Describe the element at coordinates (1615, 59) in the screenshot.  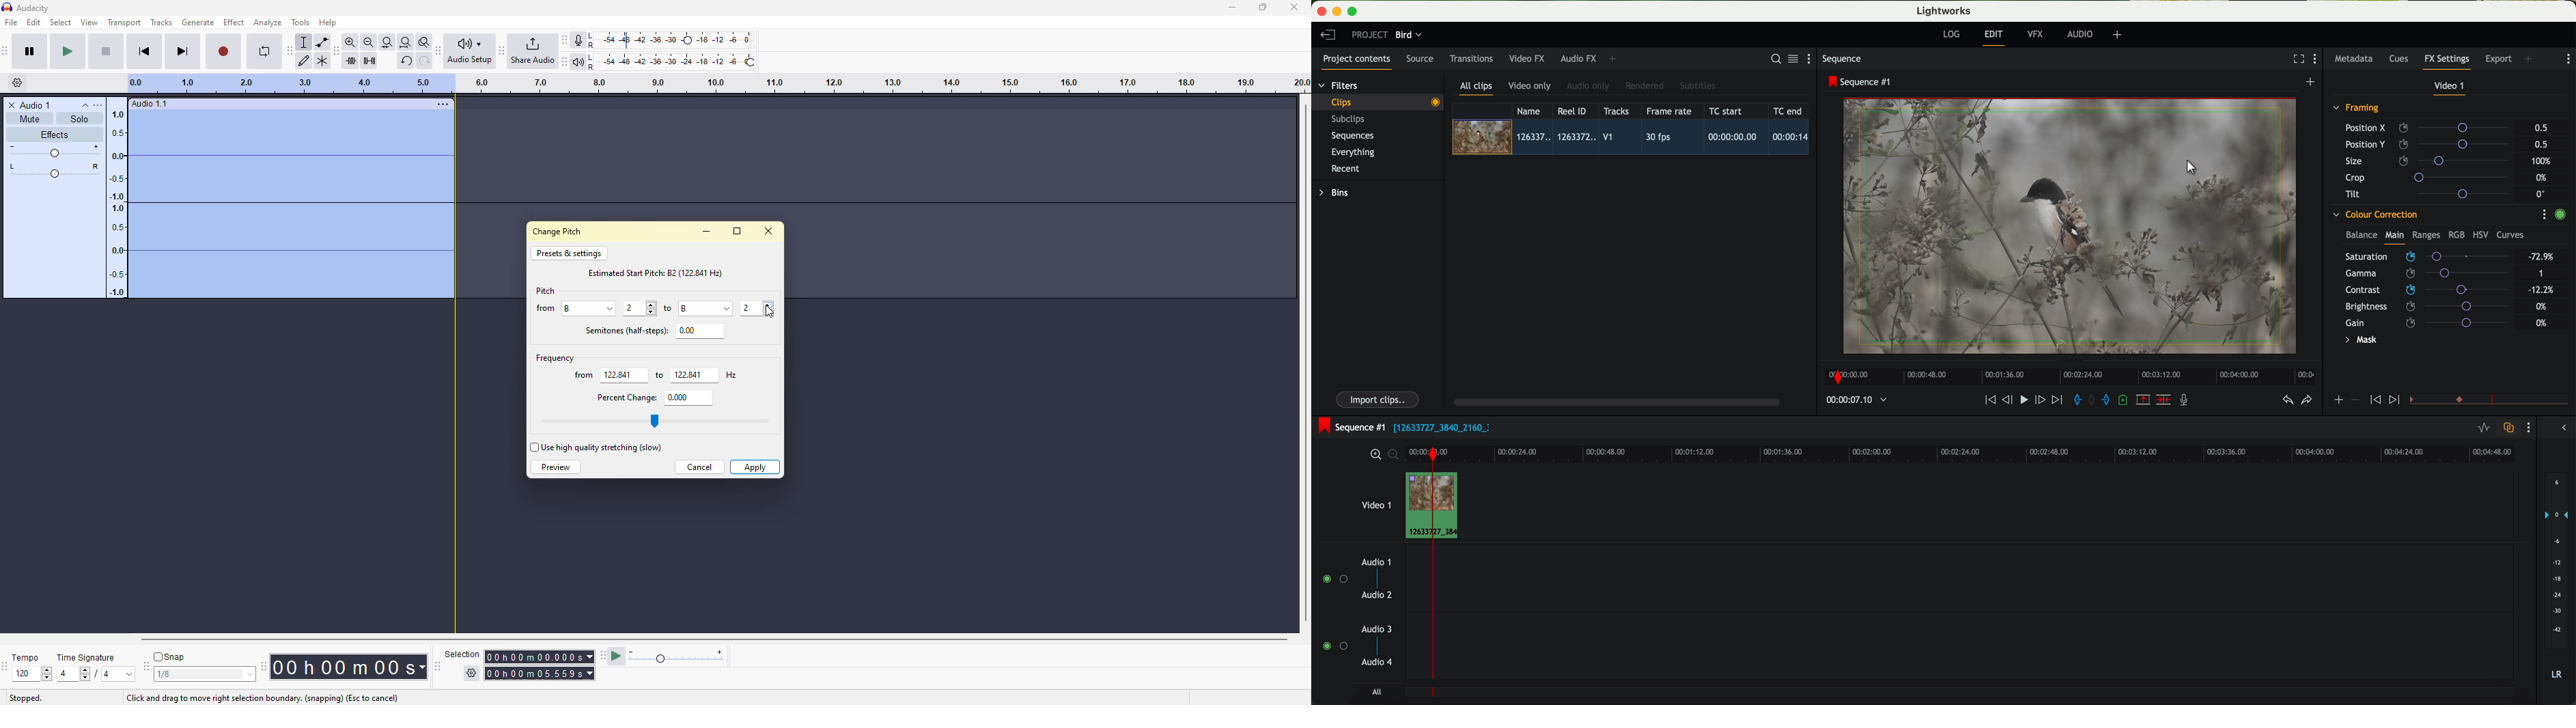
I see `add panel` at that location.